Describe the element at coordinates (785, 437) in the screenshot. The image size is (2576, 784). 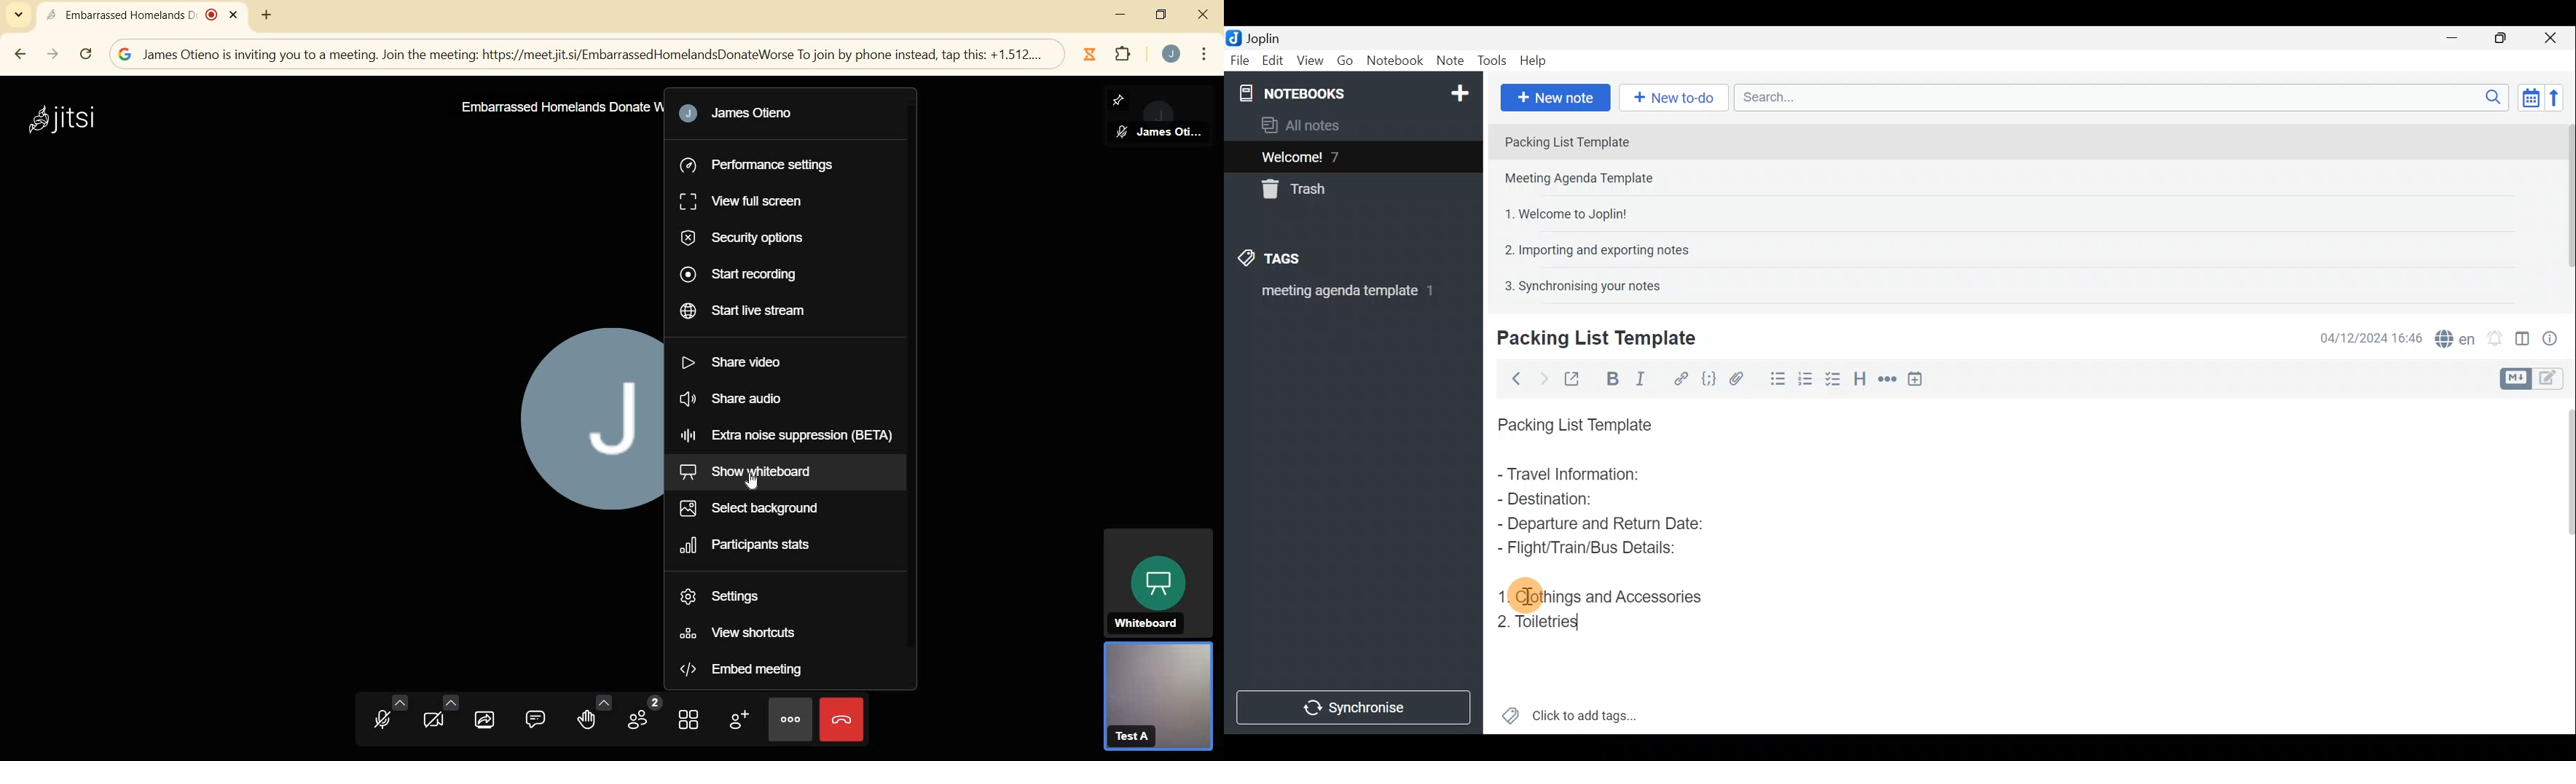
I see `EXTRA NOISE SUPPRESSSION (BETA)` at that location.